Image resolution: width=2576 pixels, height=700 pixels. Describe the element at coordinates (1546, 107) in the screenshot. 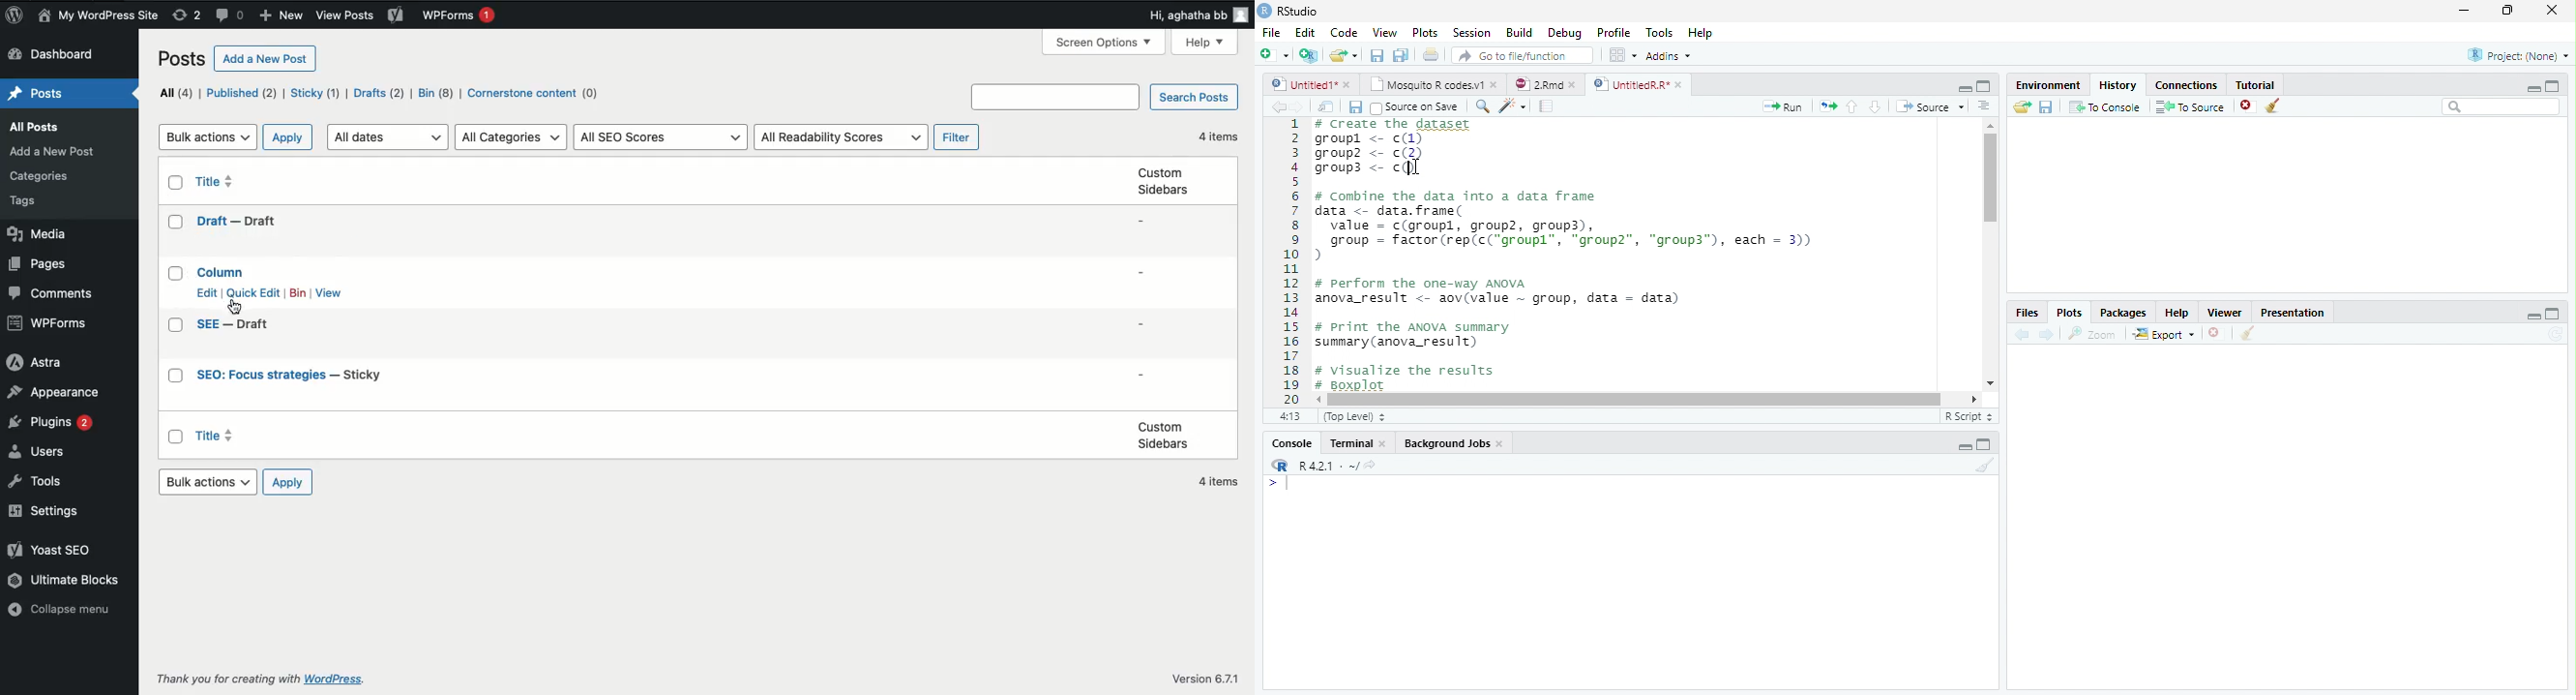

I see `Pages` at that location.